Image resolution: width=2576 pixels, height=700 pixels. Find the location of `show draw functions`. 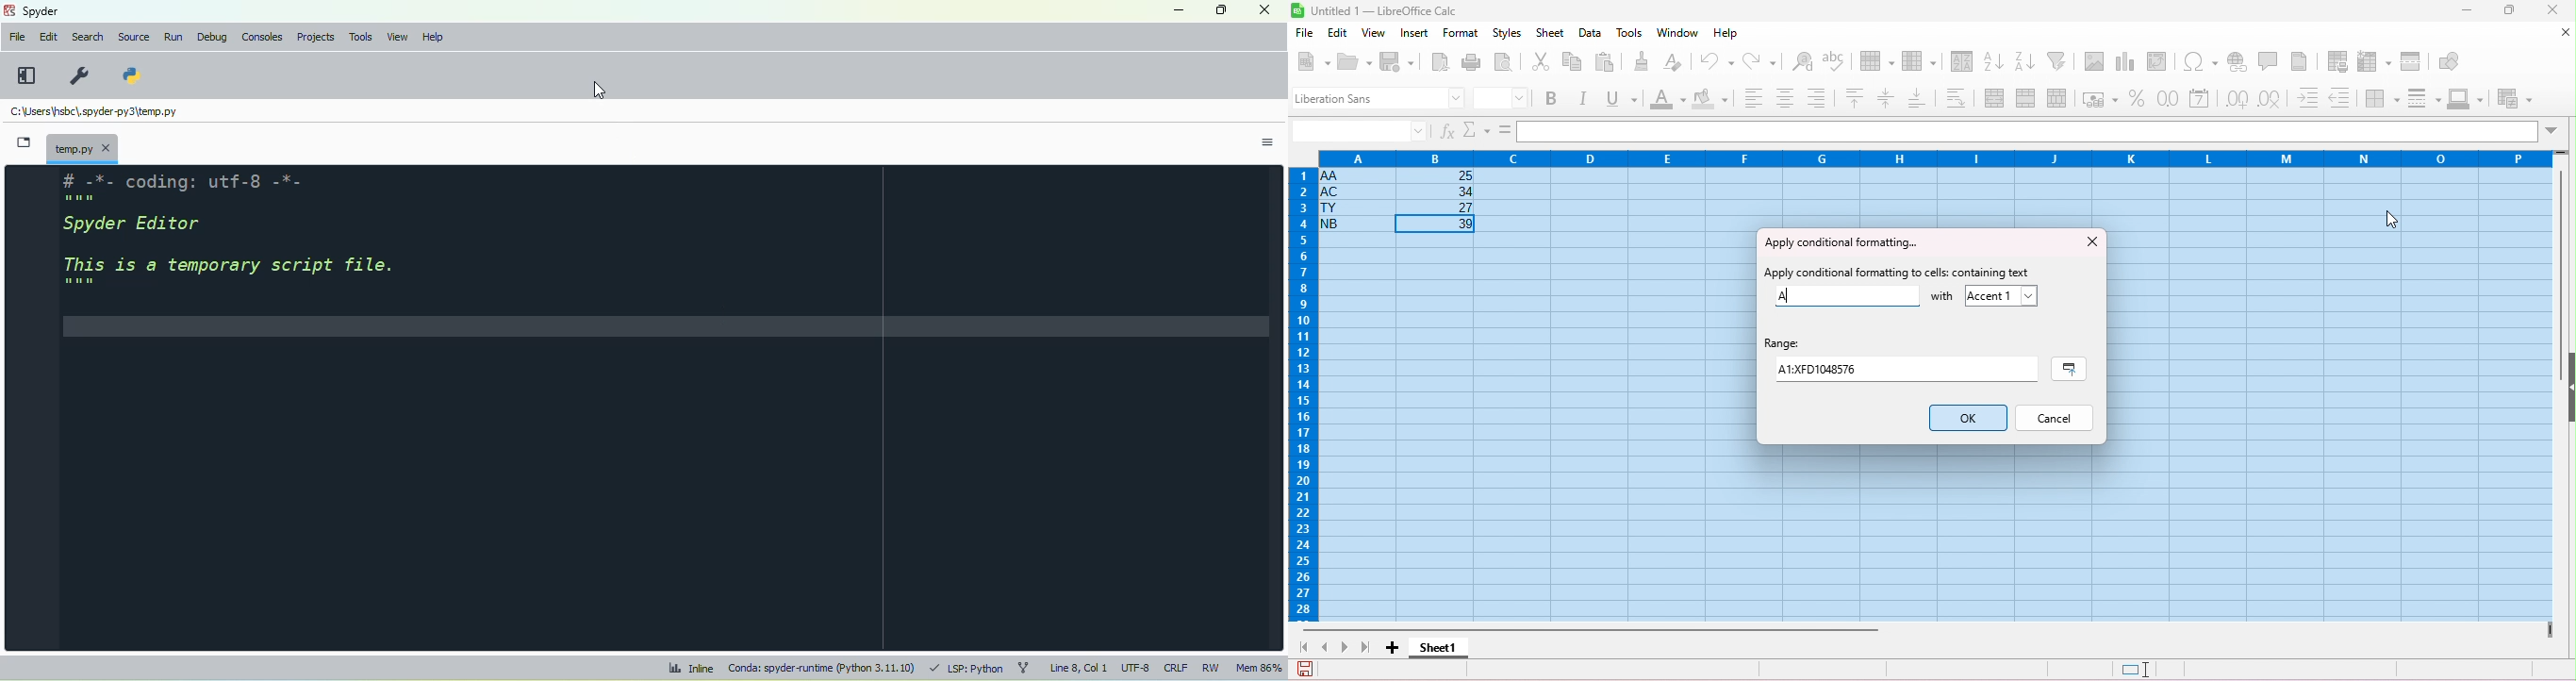

show draw functions is located at coordinates (2450, 59).